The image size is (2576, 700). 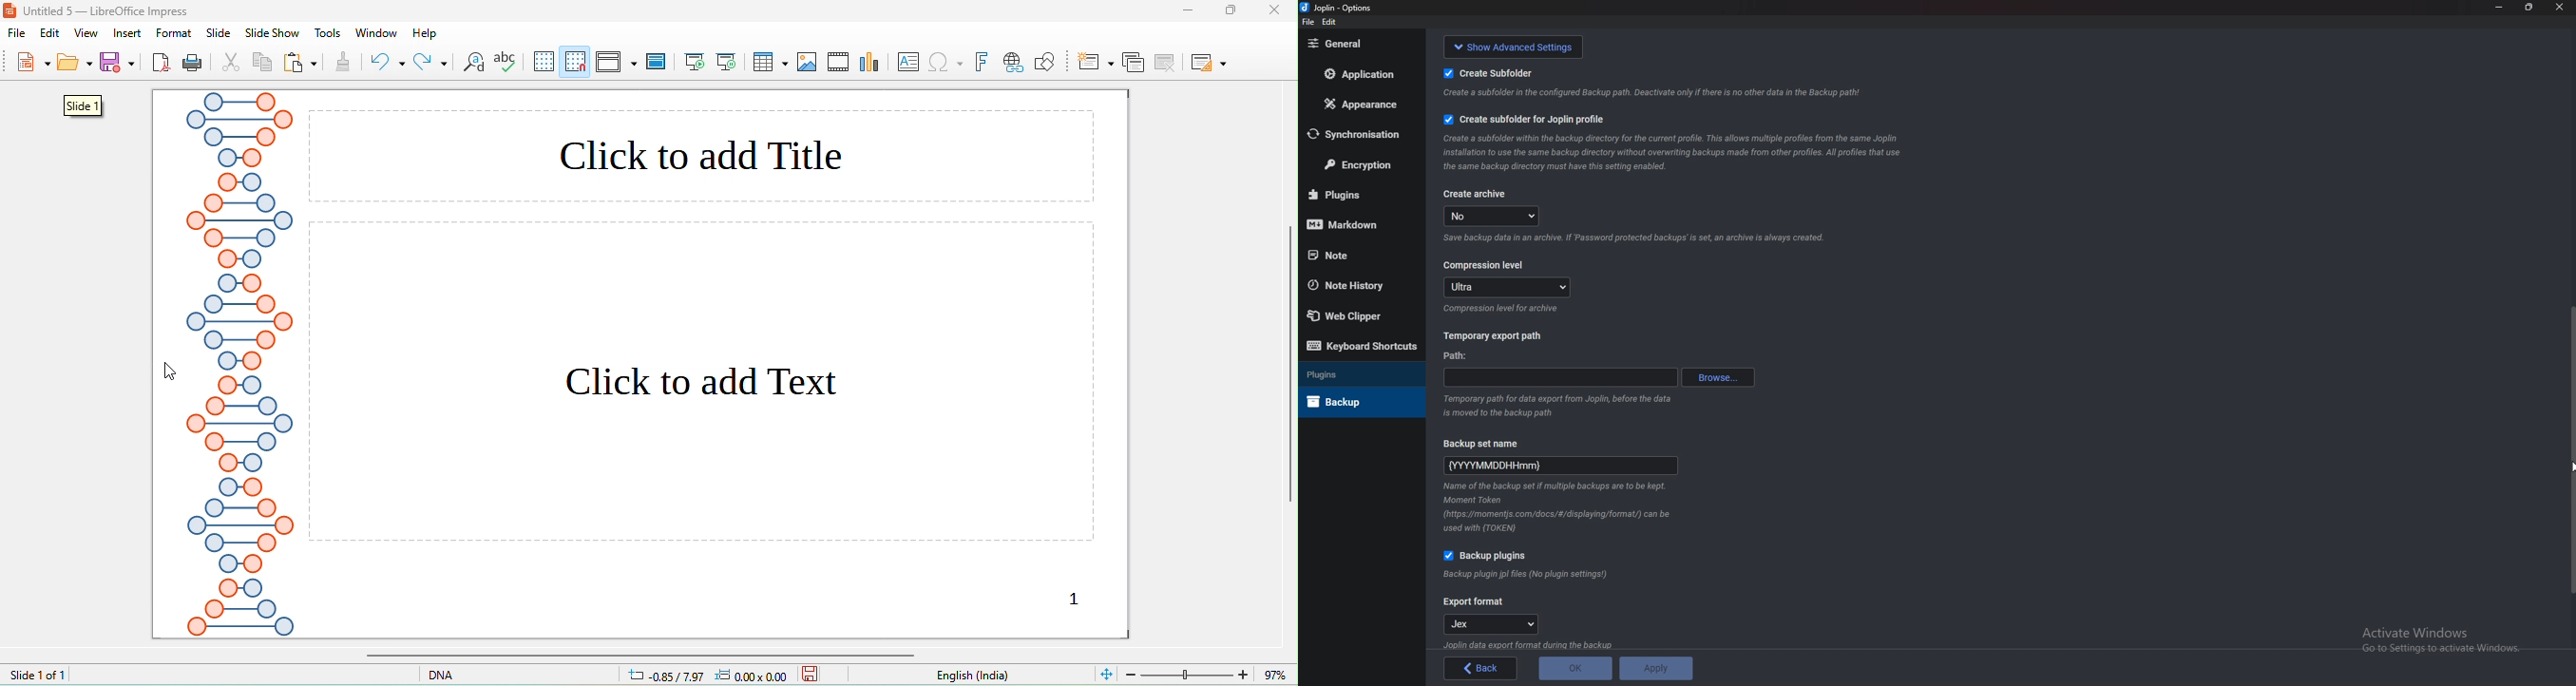 What do you see at coordinates (1096, 61) in the screenshot?
I see `new slide` at bounding box center [1096, 61].